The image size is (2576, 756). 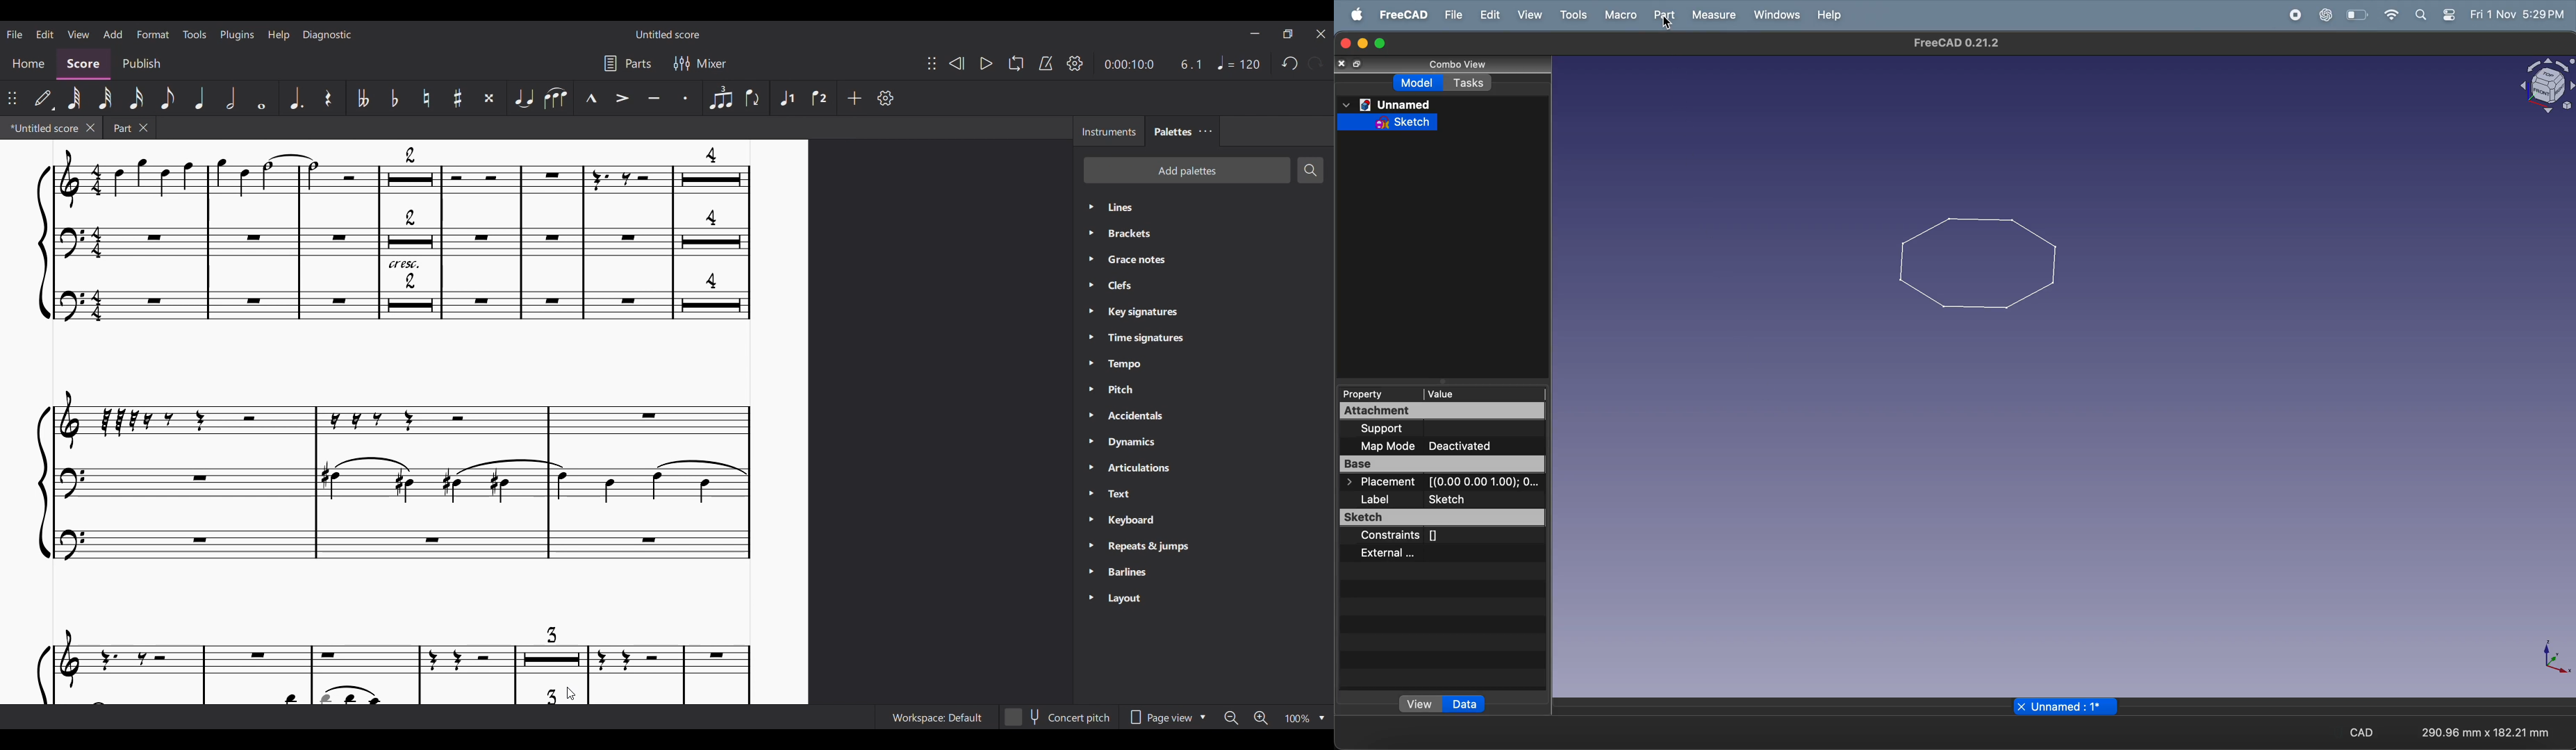 I want to click on Current duration and ratio, so click(x=1152, y=64).